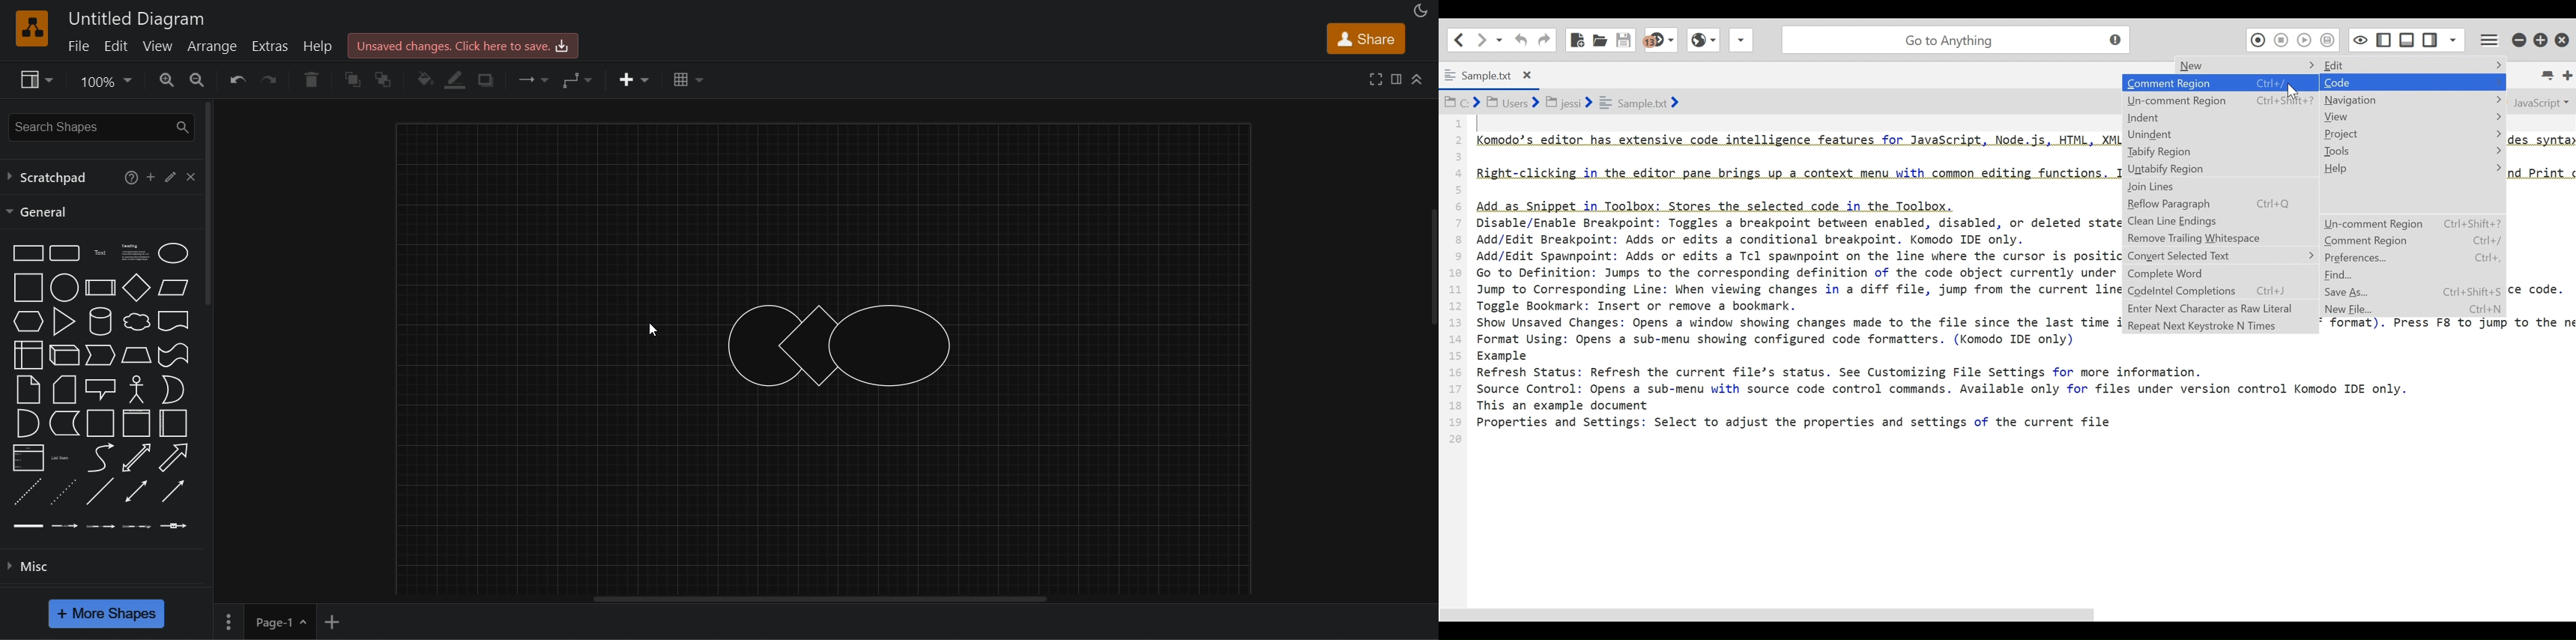 Image resolution: width=2576 pixels, height=644 pixels. I want to click on fill color, so click(426, 79).